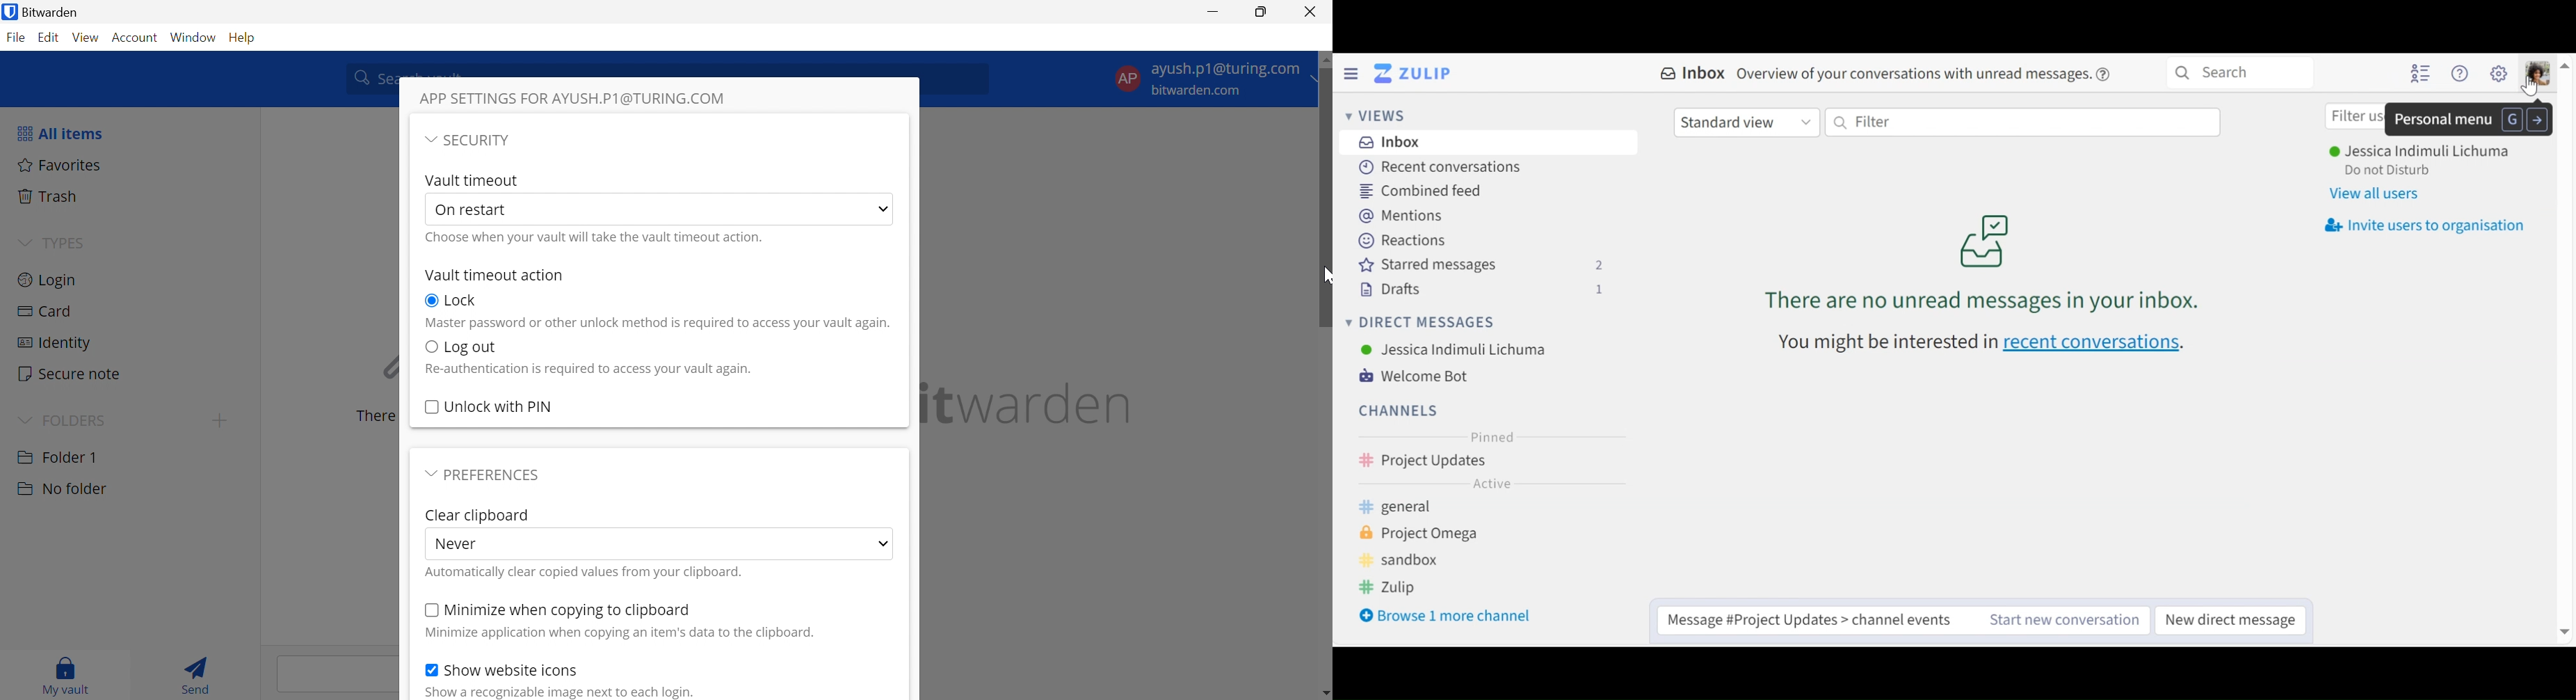 This screenshot has height=700, width=2576. I want to click on Minimize application when copying an item's data to clipboard, so click(612, 633).